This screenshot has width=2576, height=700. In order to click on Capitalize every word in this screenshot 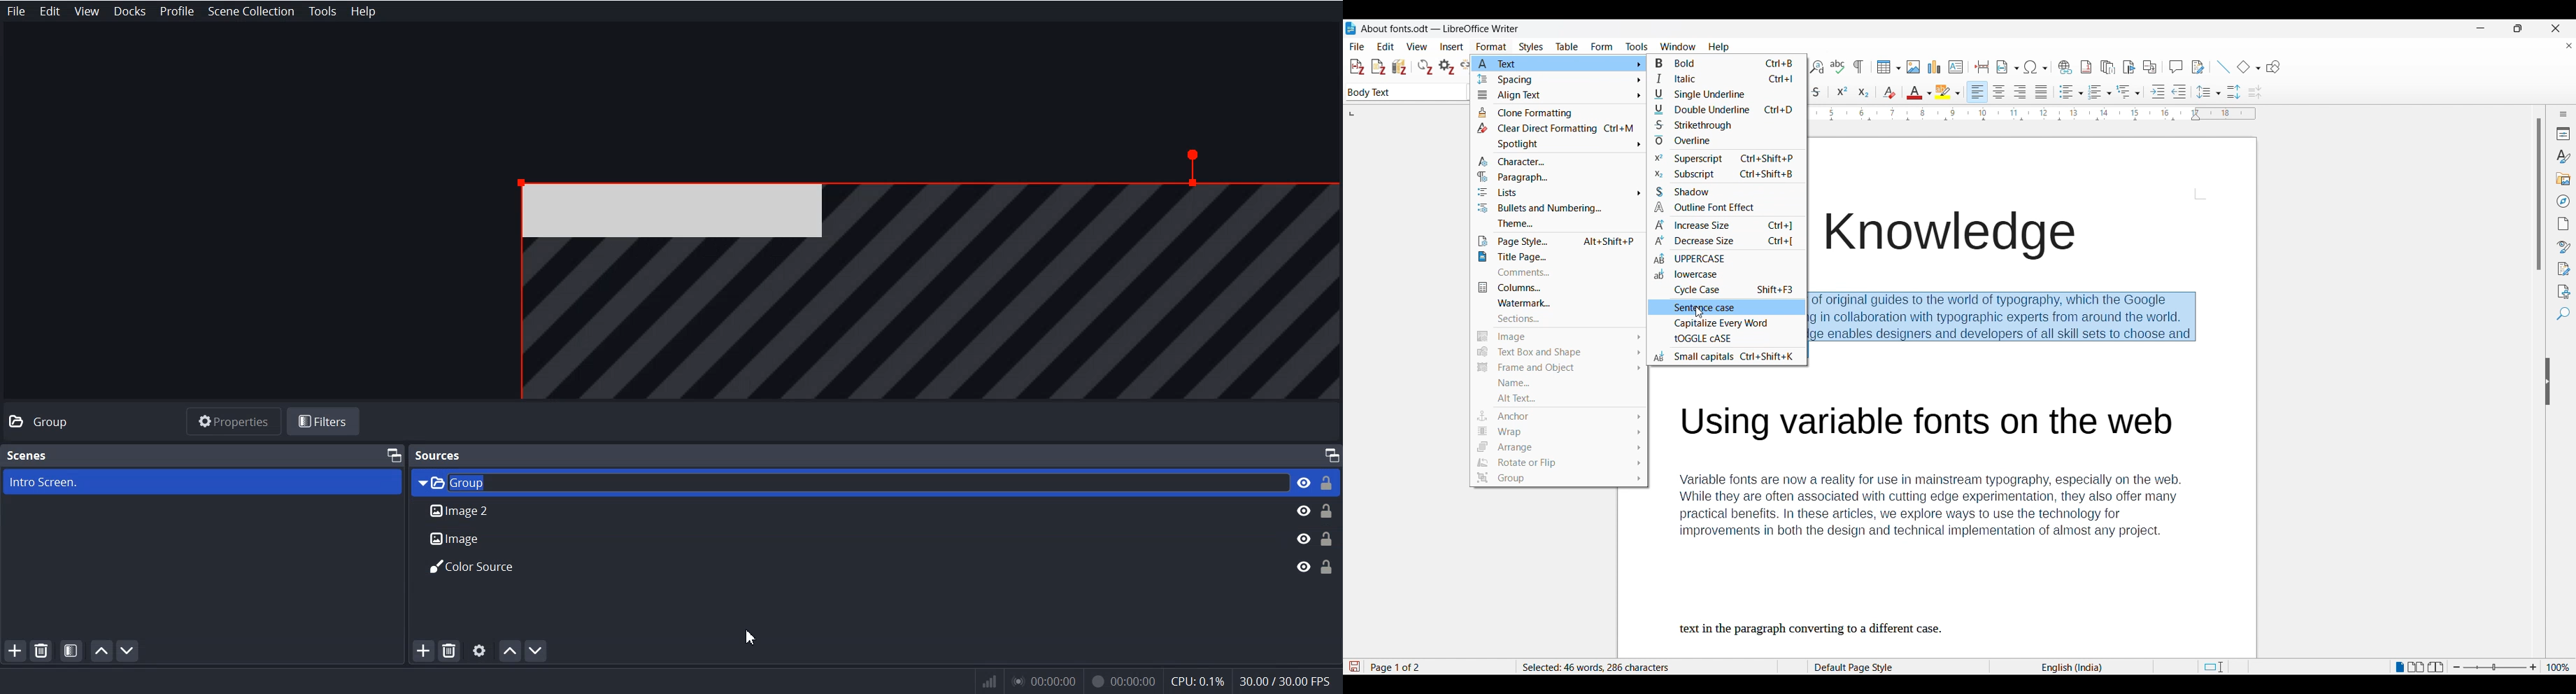, I will do `click(1726, 325)`.